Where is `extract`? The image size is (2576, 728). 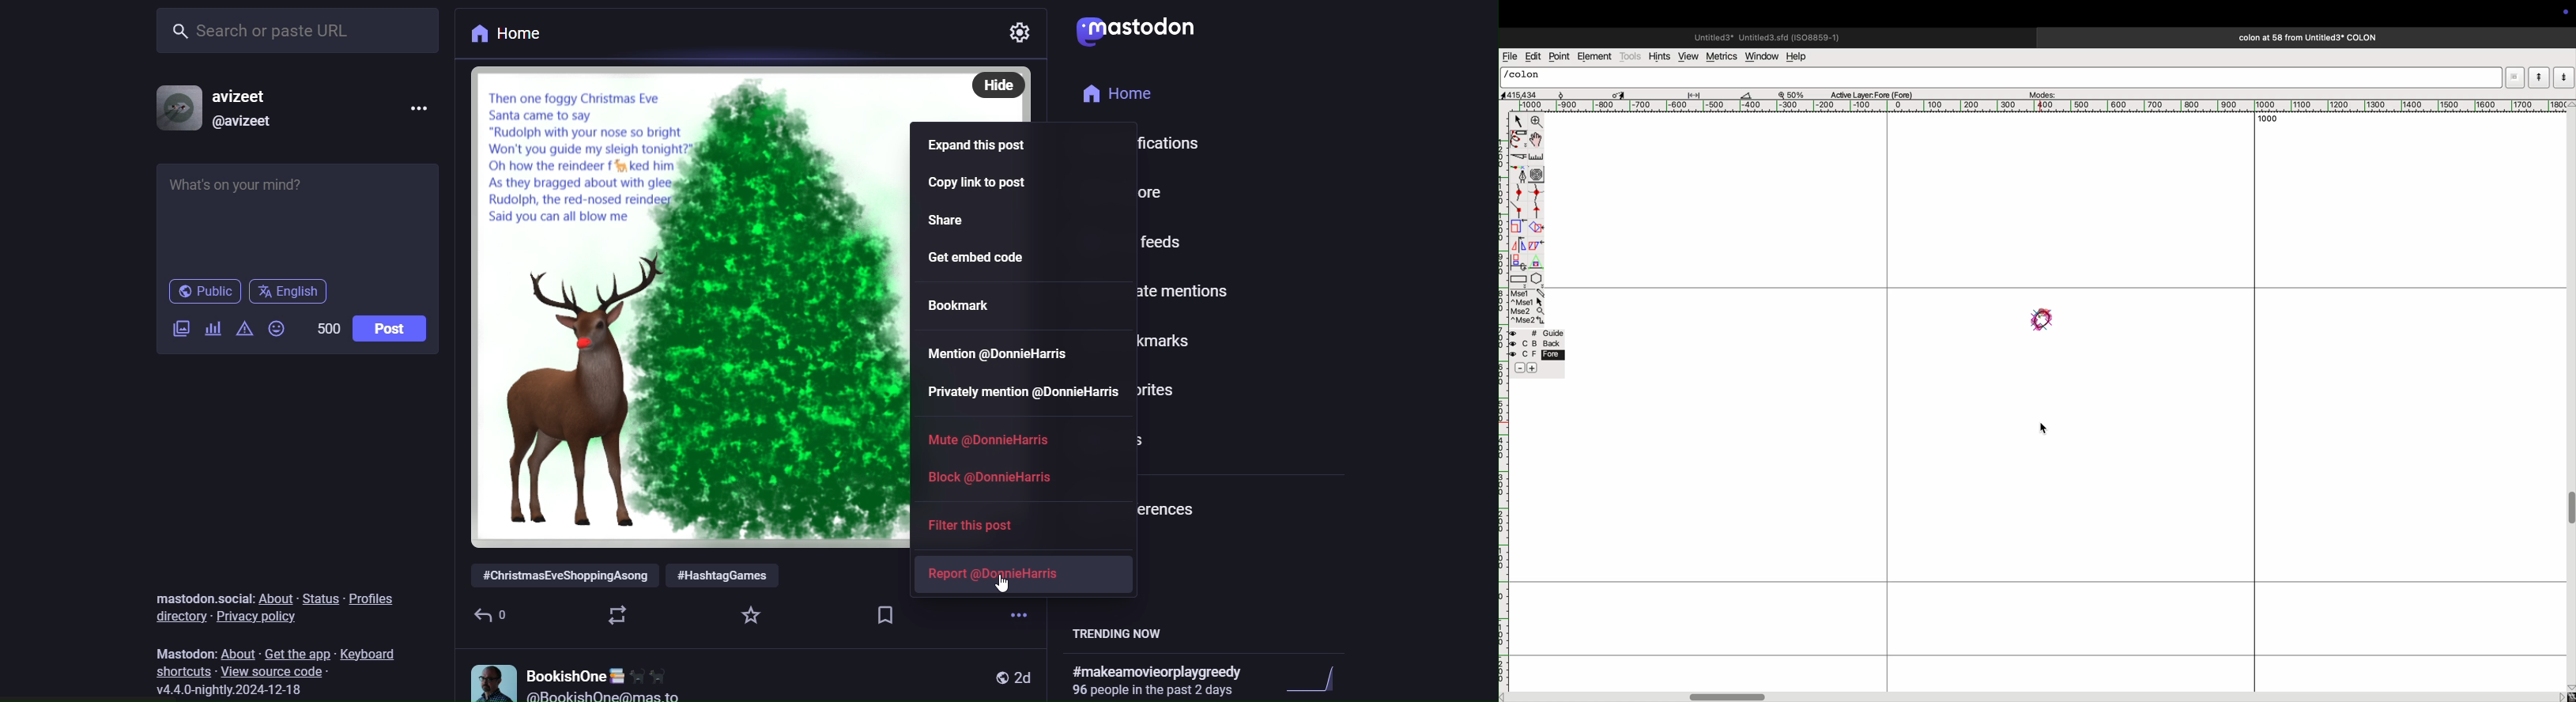
extract is located at coordinates (1536, 228).